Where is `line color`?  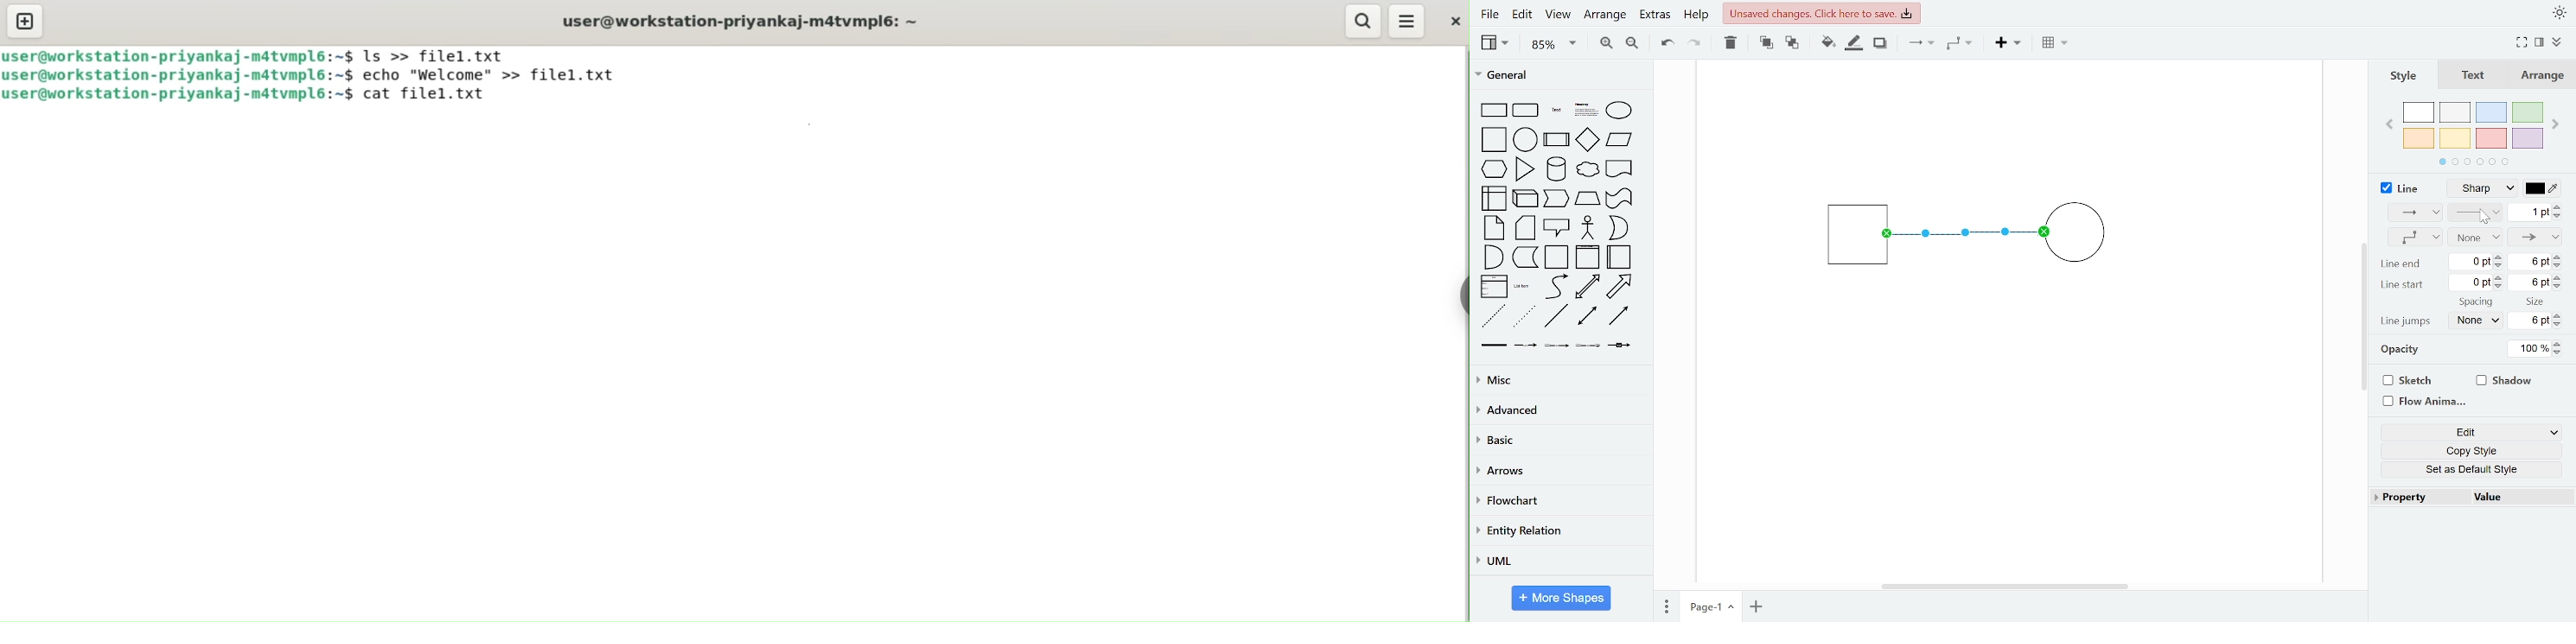
line color is located at coordinates (2542, 188).